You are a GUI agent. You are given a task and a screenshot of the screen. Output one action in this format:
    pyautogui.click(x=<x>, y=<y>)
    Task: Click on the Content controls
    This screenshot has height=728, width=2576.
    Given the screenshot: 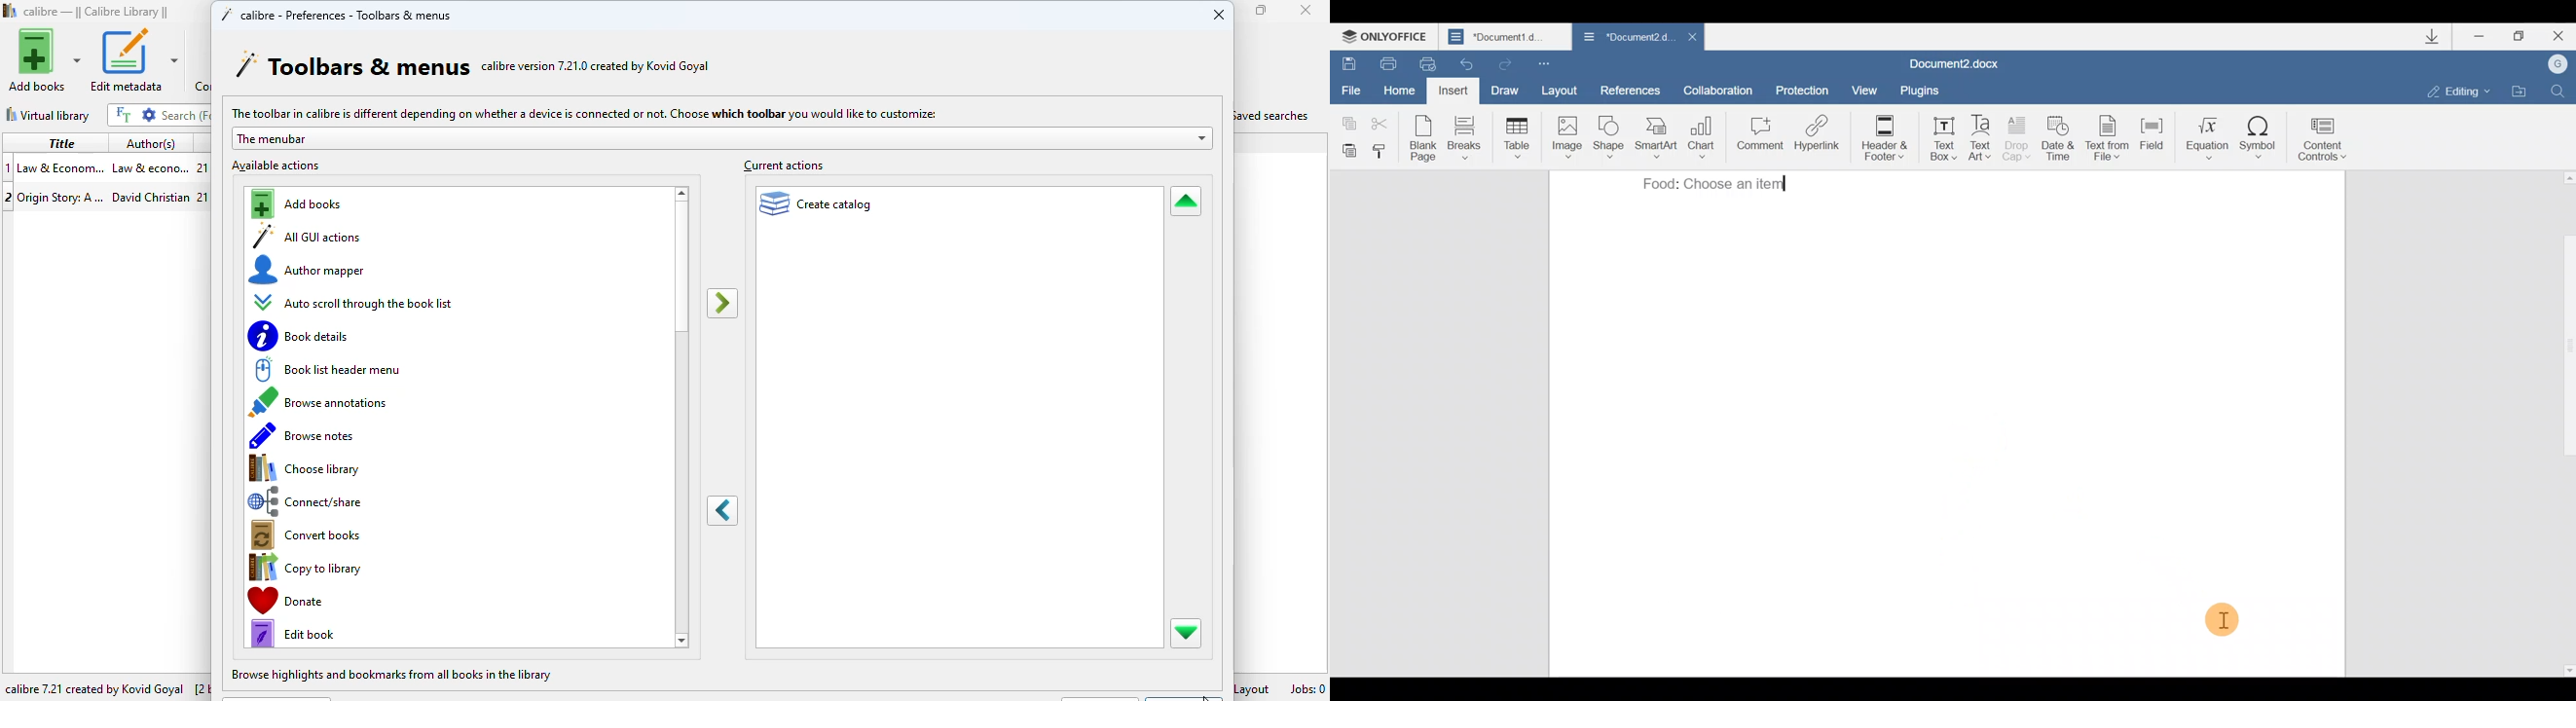 What is the action you would take?
    pyautogui.click(x=2329, y=135)
    